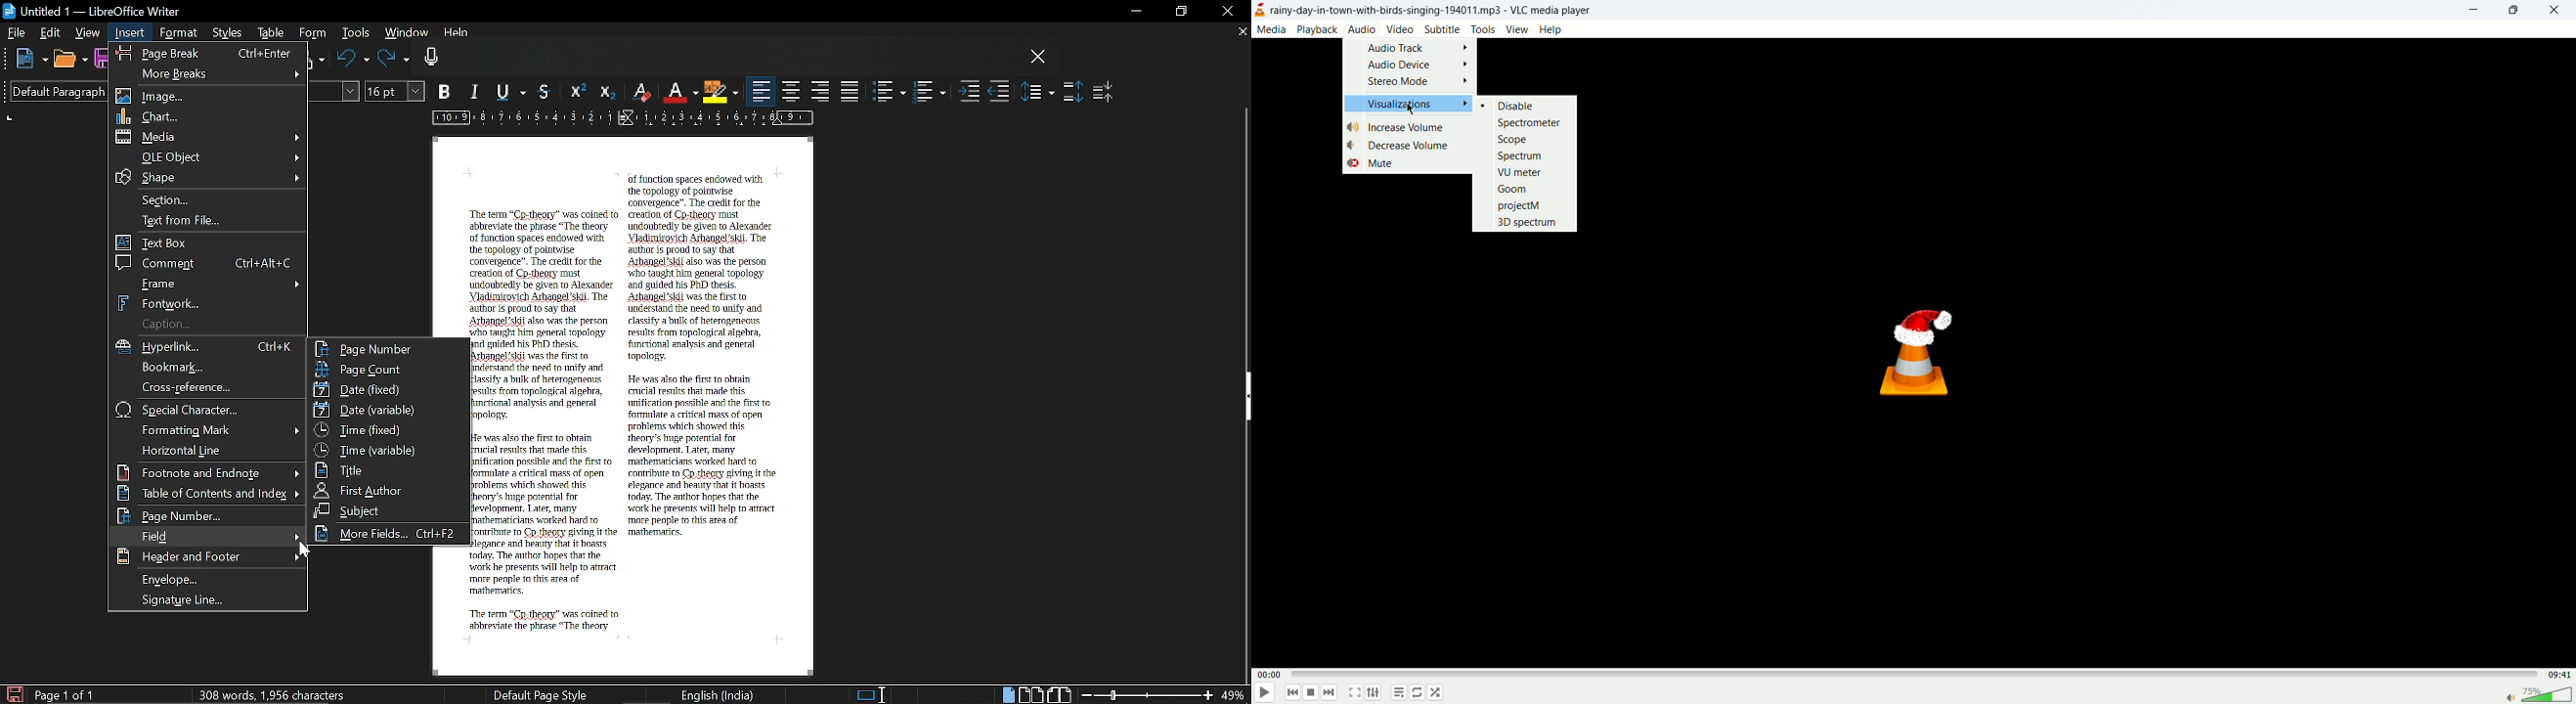  Describe the element at coordinates (206, 325) in the screenshot. I see `Caption` at that location.